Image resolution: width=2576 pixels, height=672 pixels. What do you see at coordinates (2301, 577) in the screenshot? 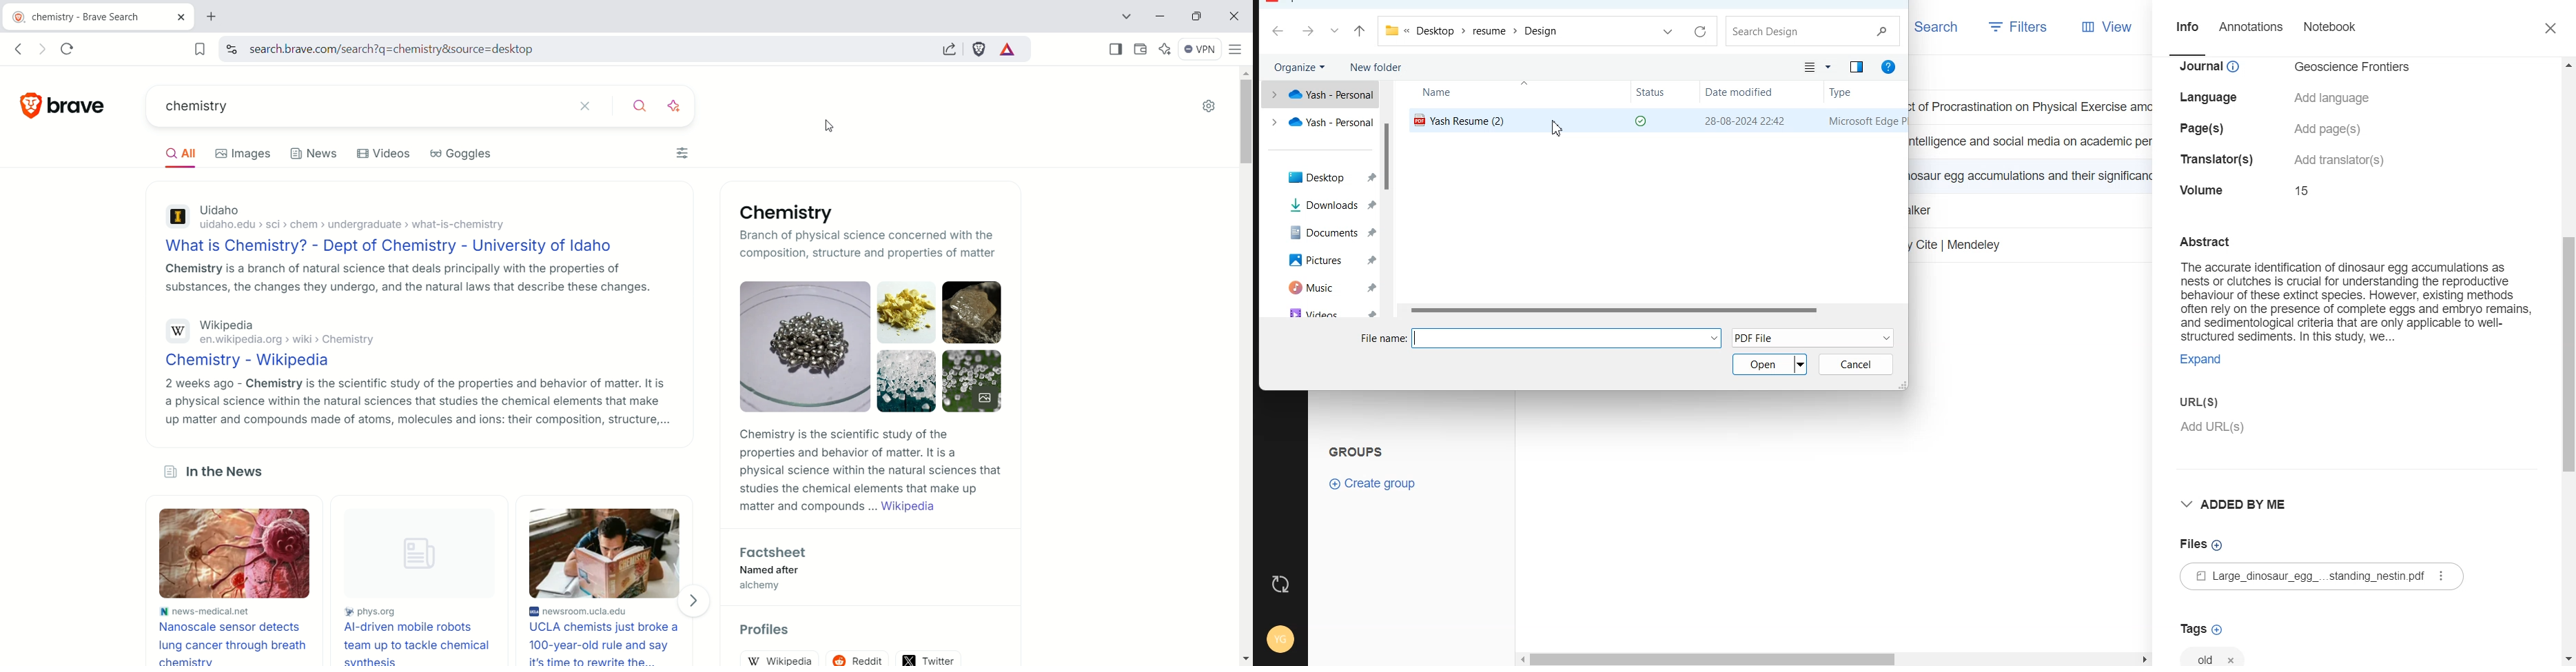
I see `File` at bounding box center [2301, 577].